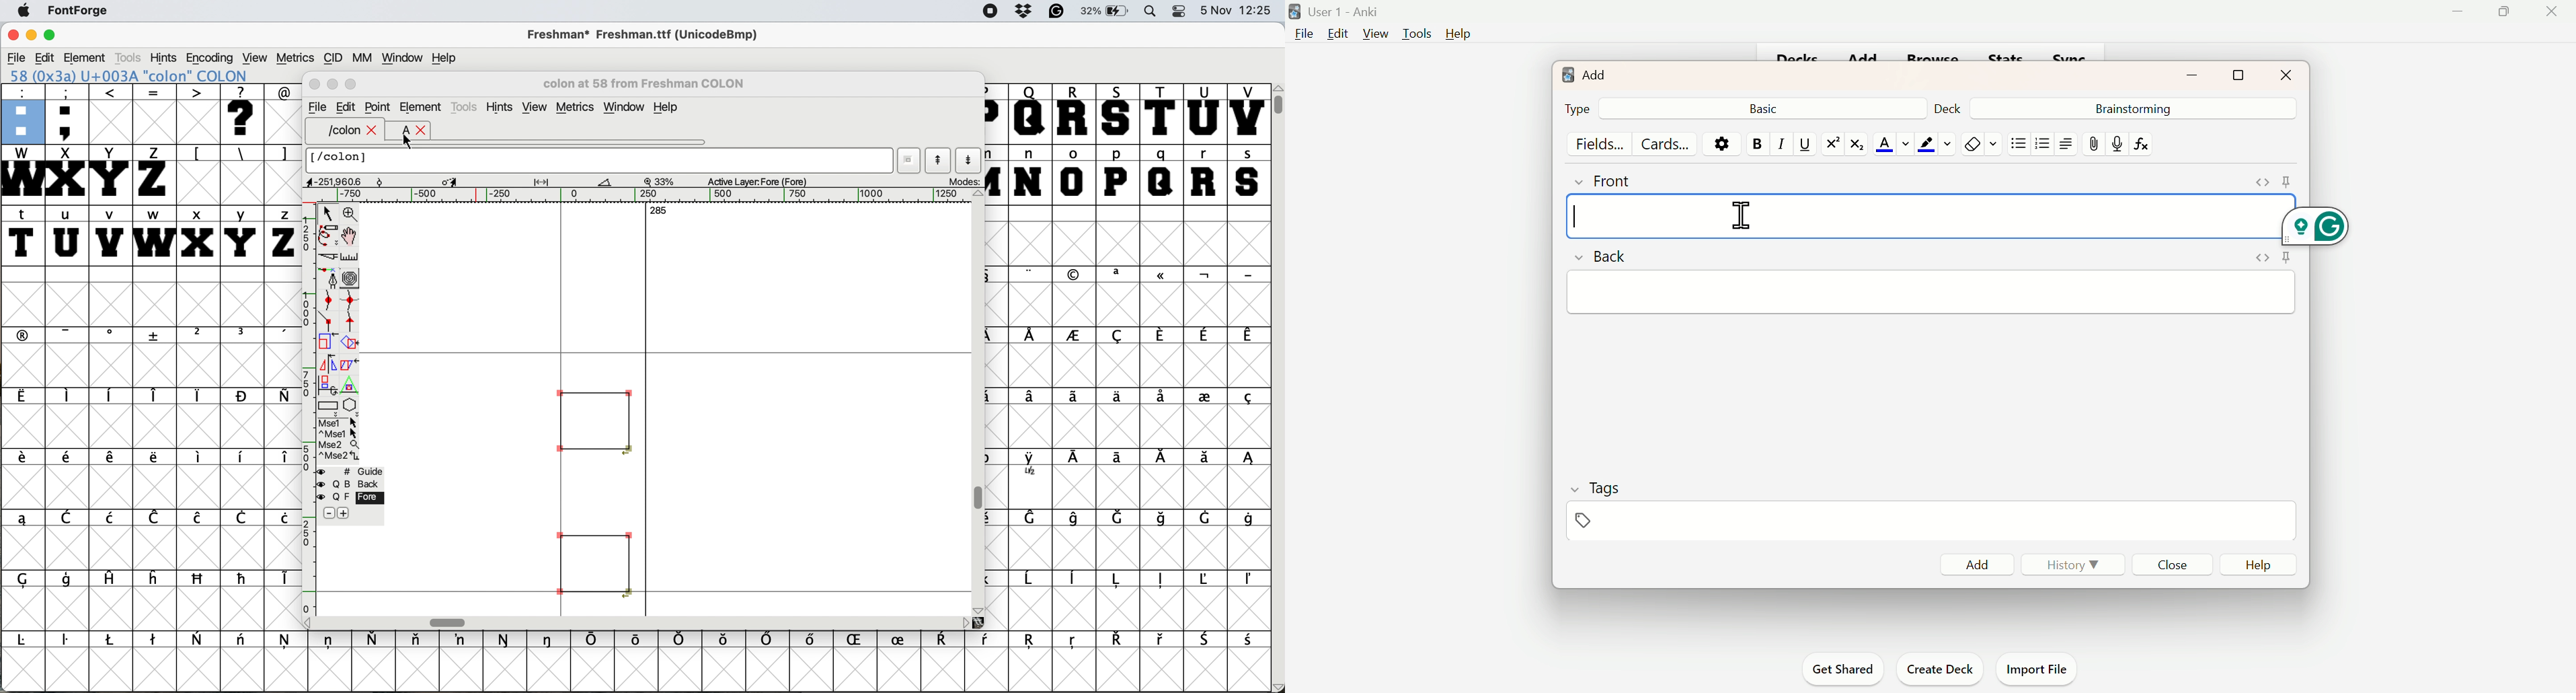  I want to click on battery, so click(1107, 11).